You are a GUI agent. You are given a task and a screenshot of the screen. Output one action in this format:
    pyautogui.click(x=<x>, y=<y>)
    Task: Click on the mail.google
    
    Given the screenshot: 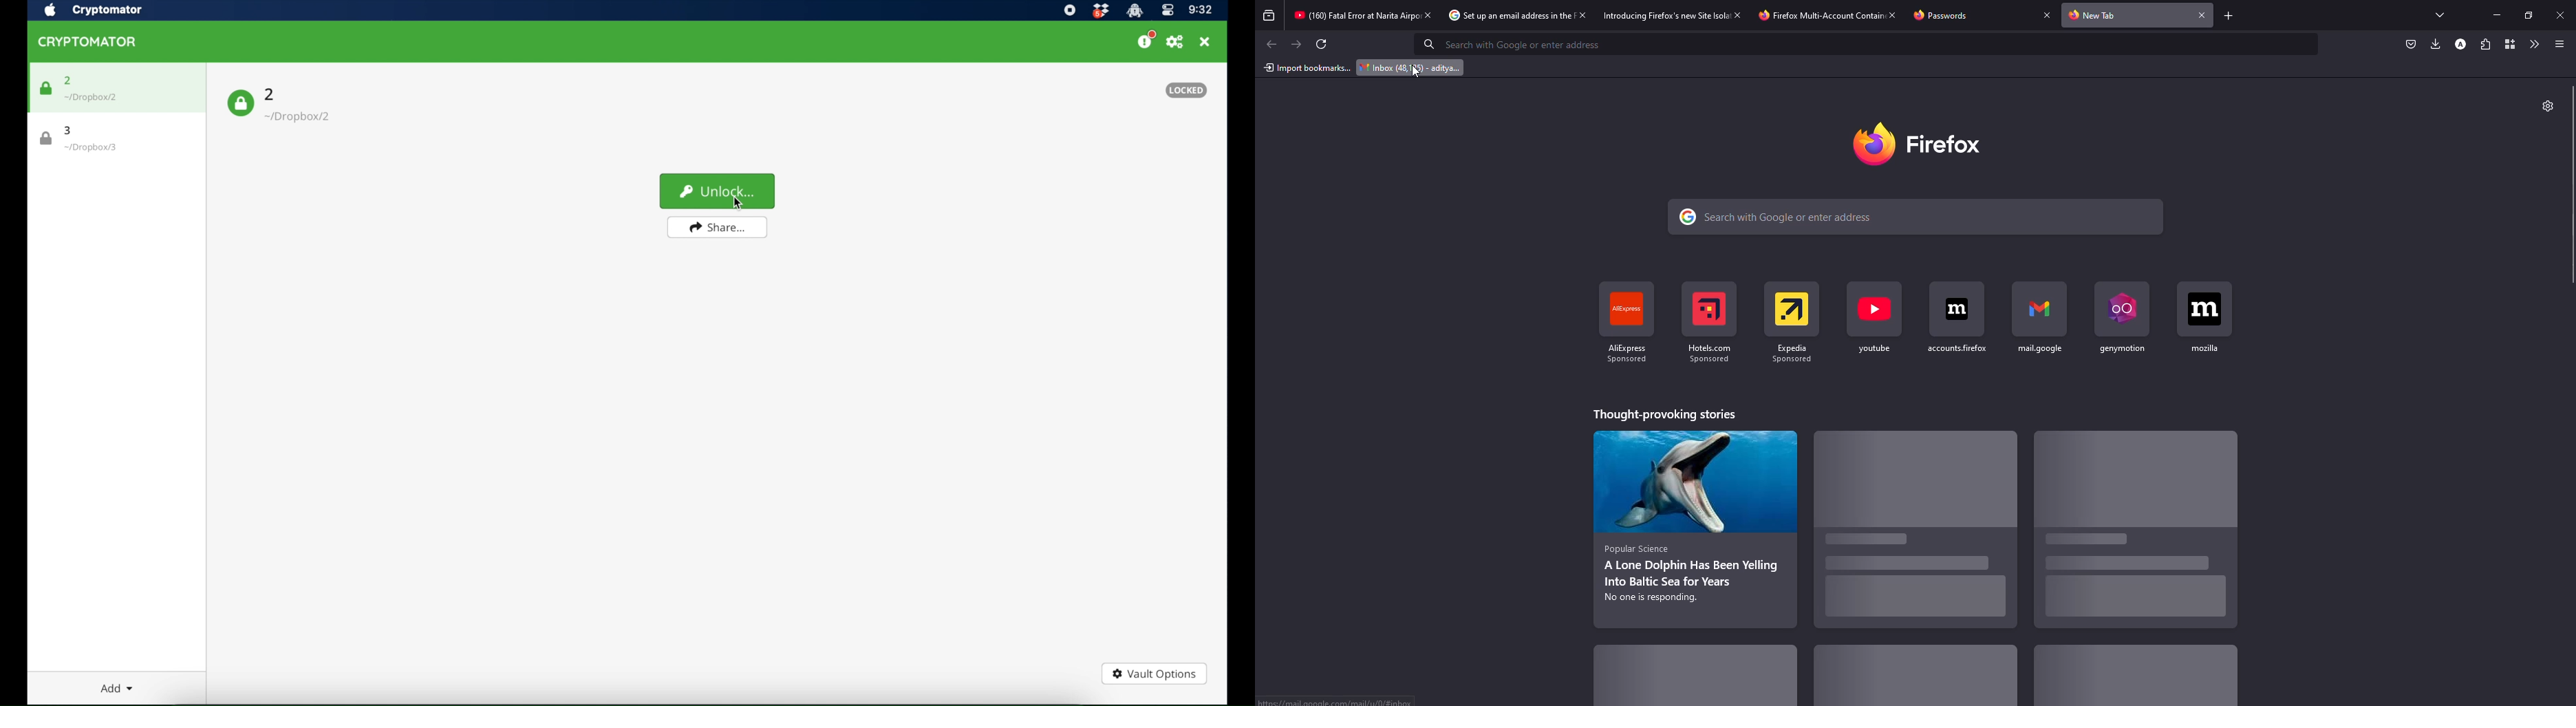 What is the action you would take?
    pyautogui.click(x=2038, y=348)
    